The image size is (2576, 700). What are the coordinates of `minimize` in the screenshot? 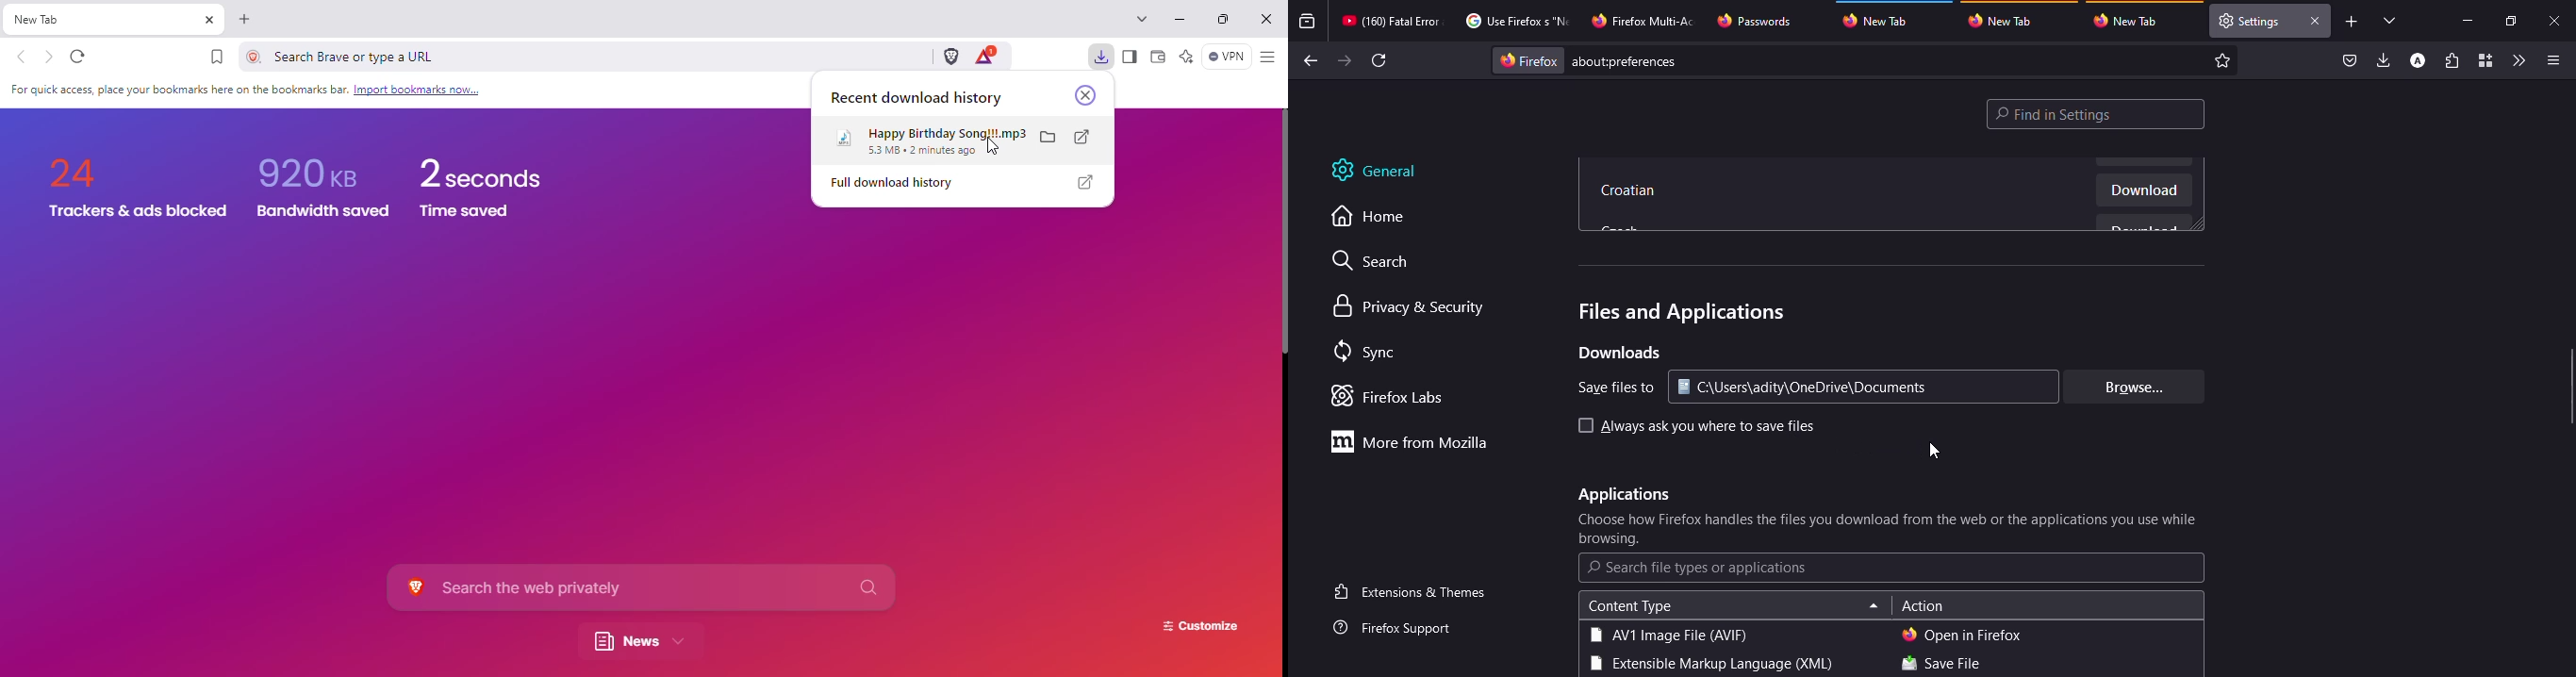 It's located at (2467, 20).